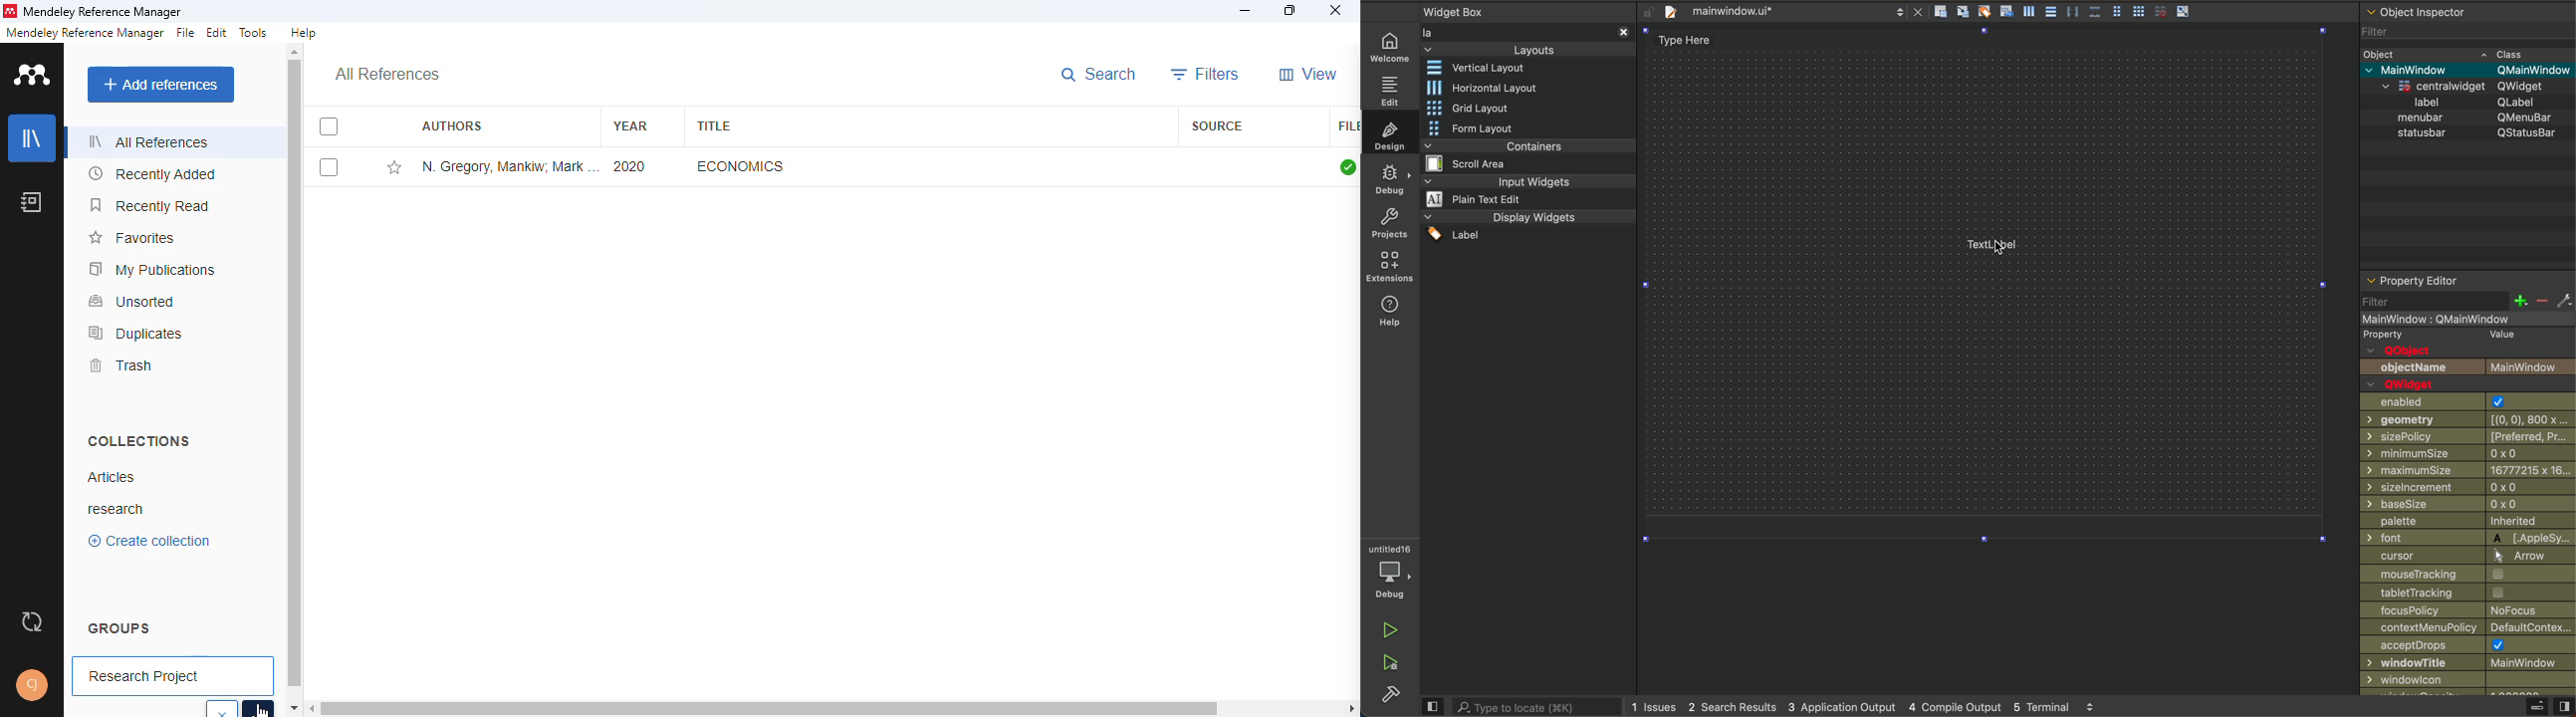 Image resolution: width=2576 pixels, height=728 pixels. What do you see at coordinates (2471, 118) in the screenshot?
I see `menubar` at bounding box center [2471, 118].